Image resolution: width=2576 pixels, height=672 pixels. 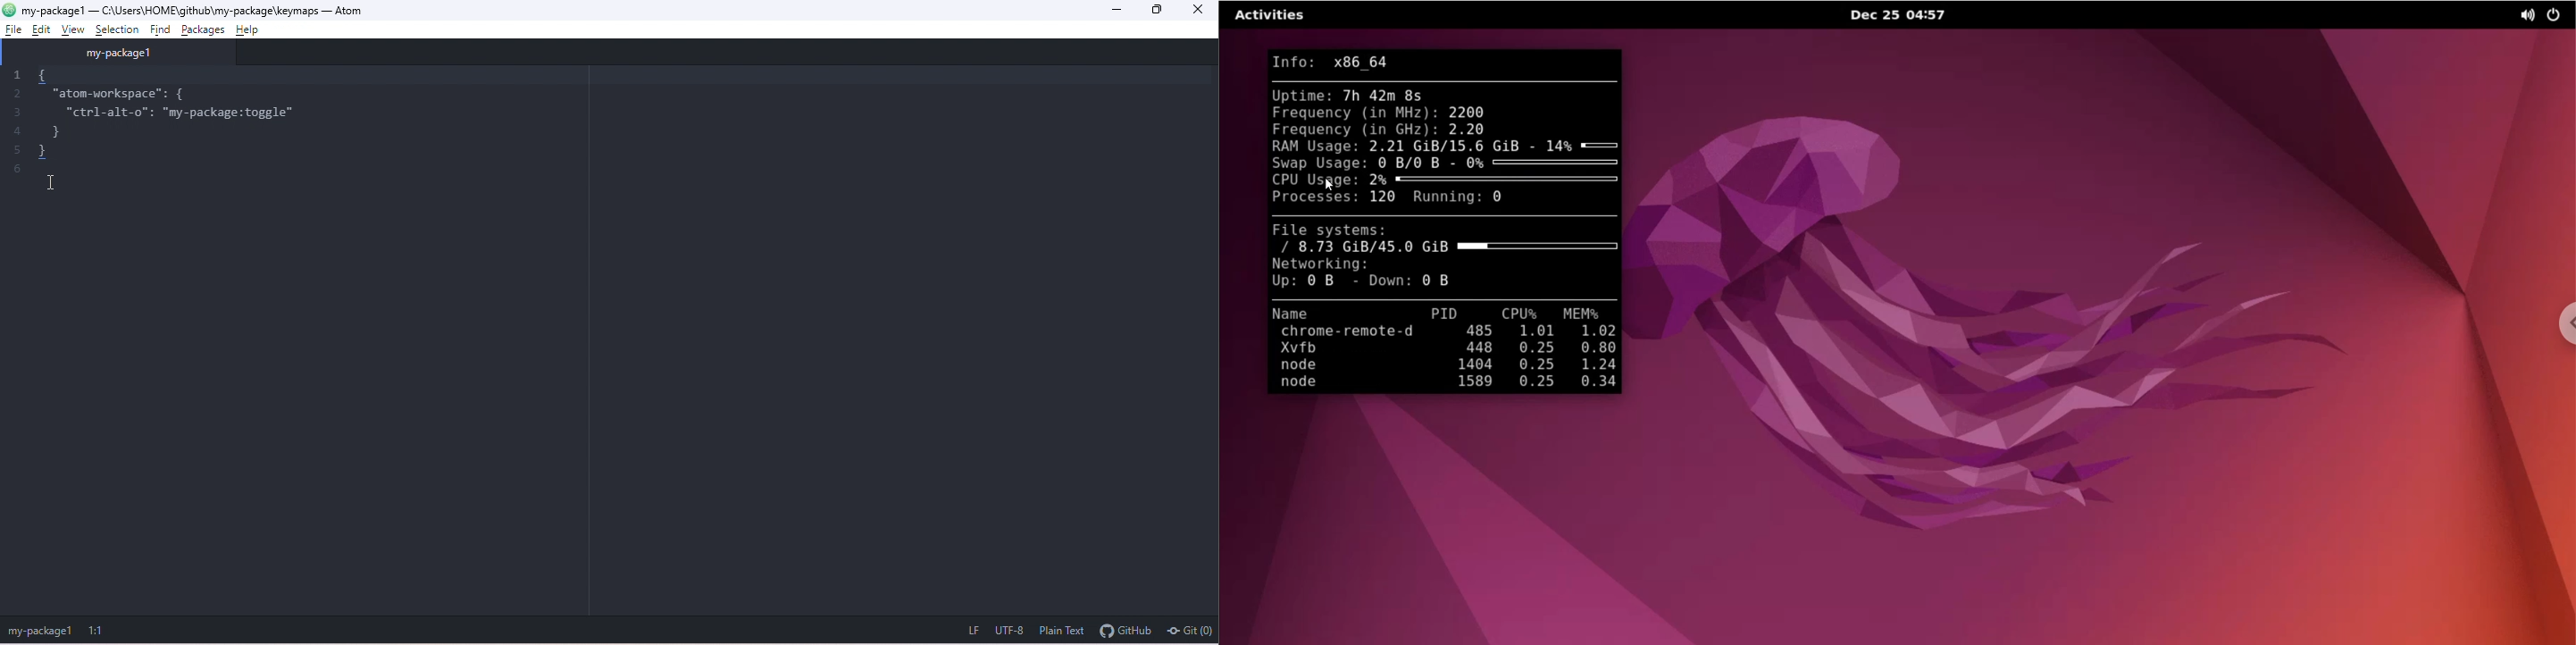 What do you see at coordinates (120, 28) in the screenshot?
I see `selection` at bounding box center [120, 28].